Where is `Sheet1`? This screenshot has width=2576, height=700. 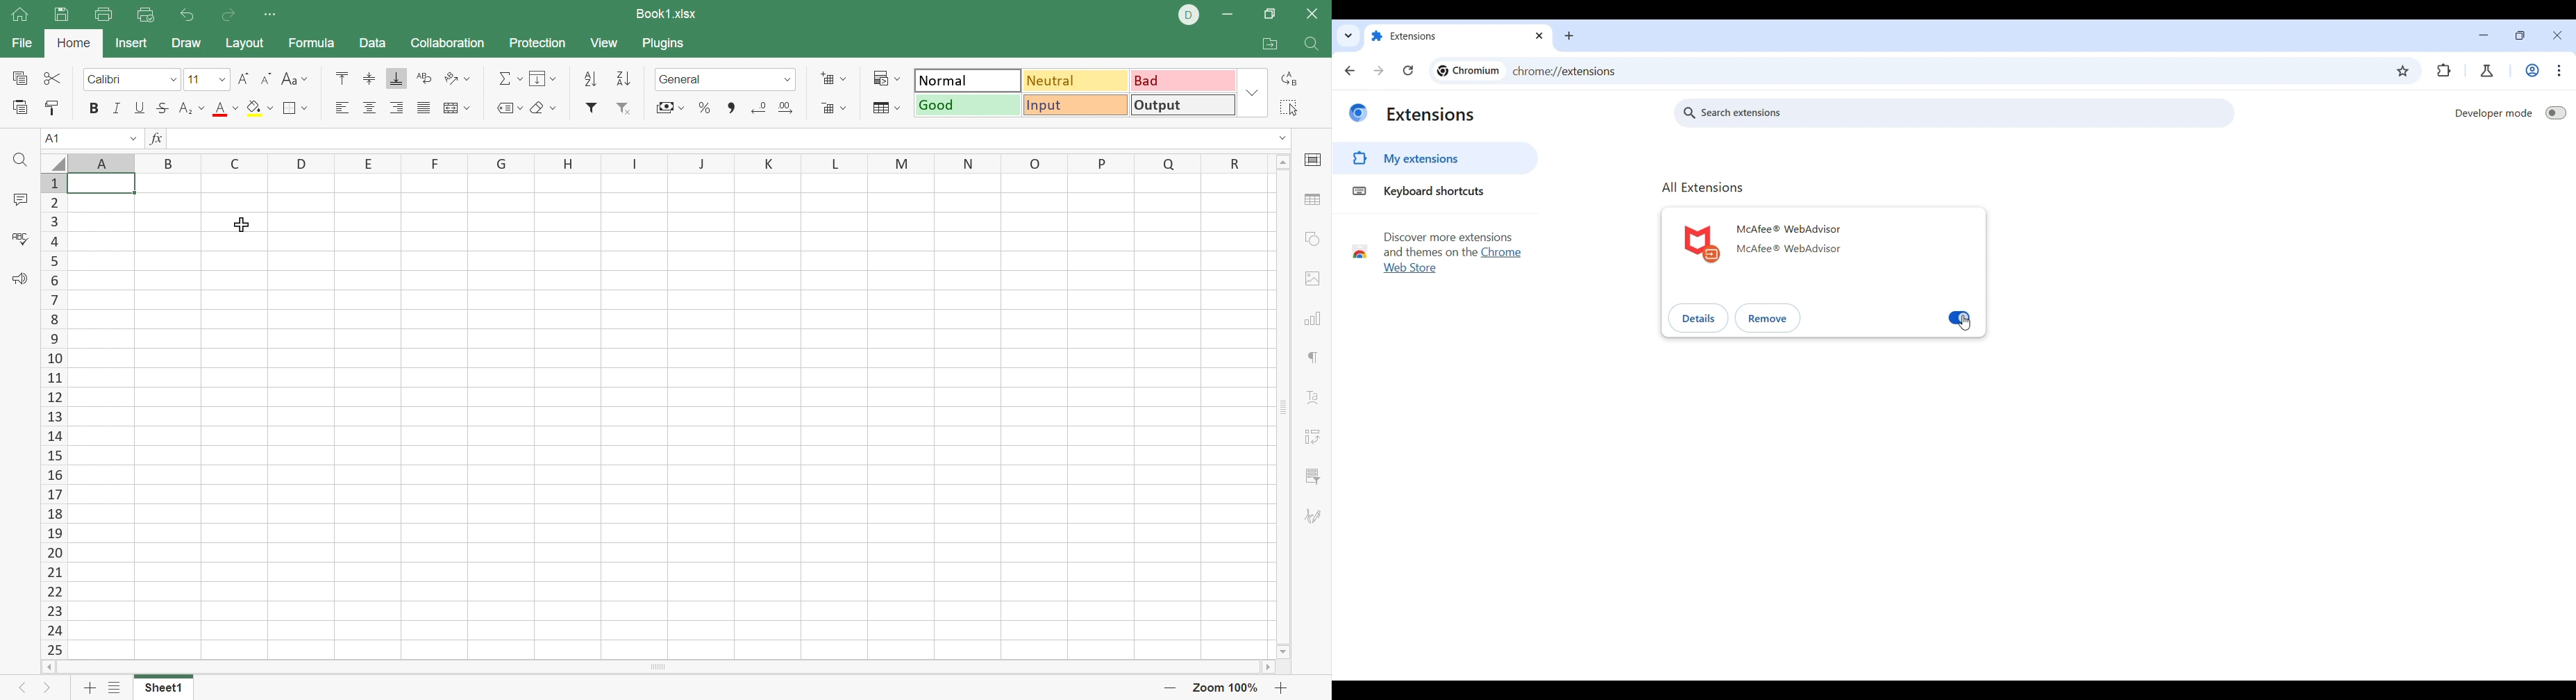 Sheet1 is located at coordinates (165, 688).